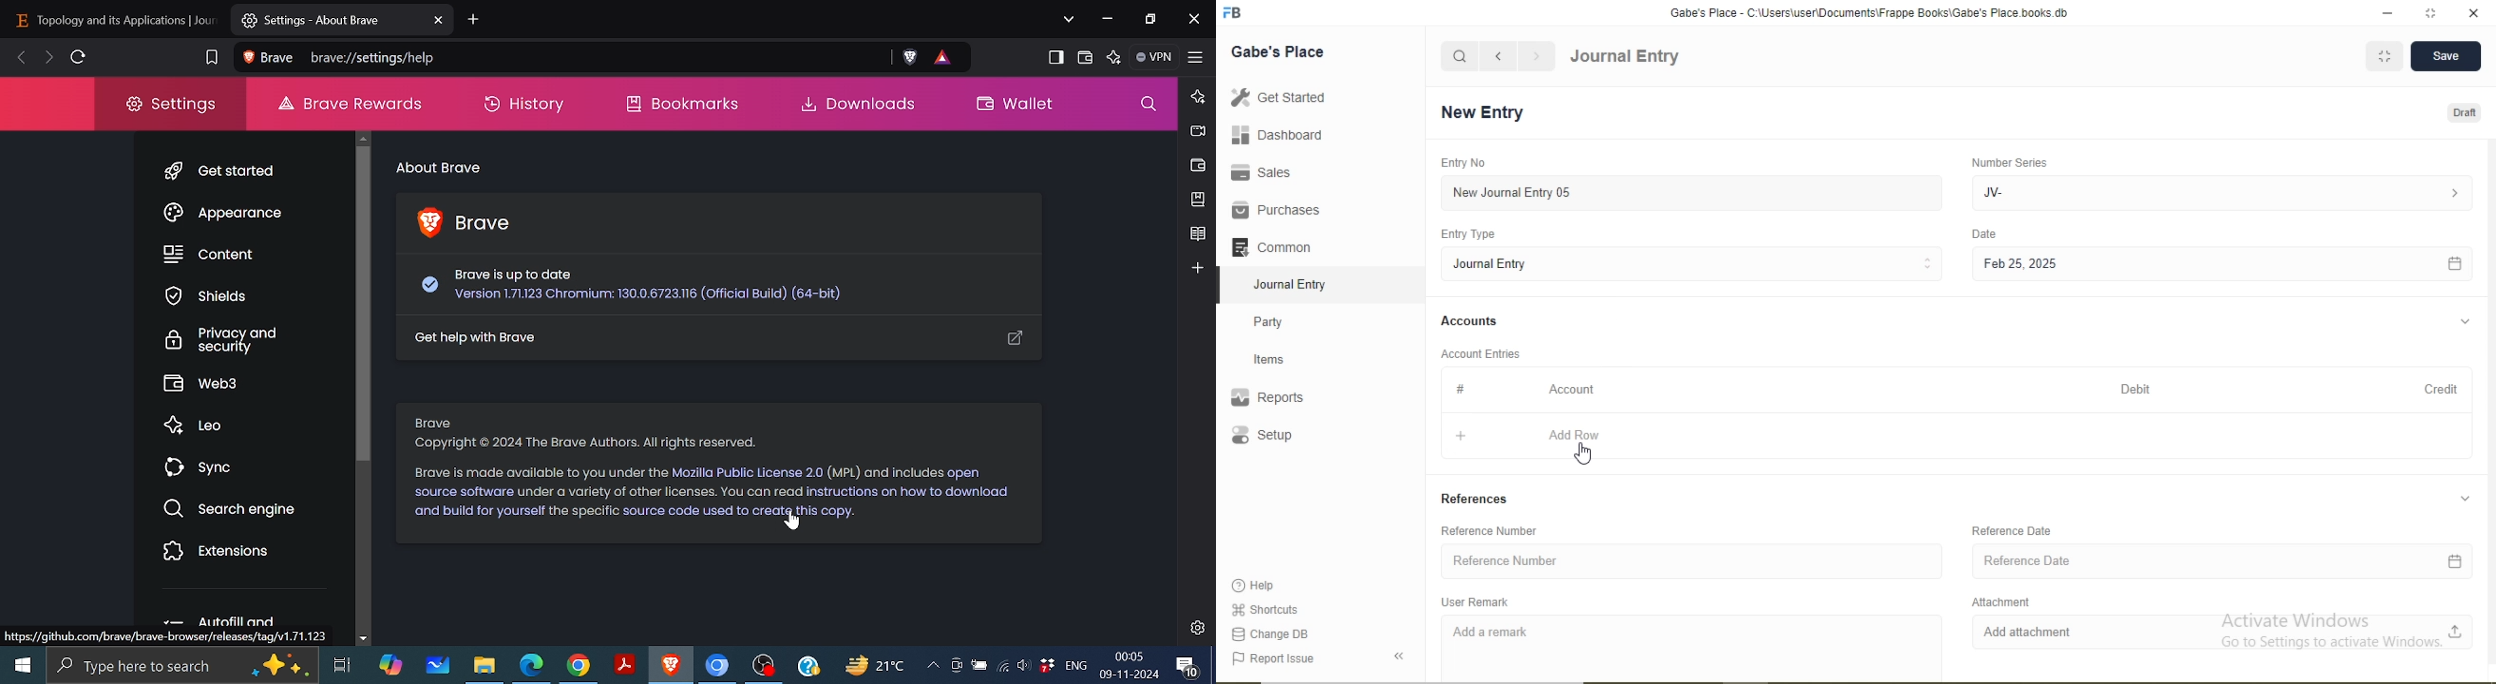 The width and height of the screenshot is (2520, 700). What do you see at coordinates (1294, 659) in the screenshot?
I see `‘Report Issue` at bounding box center [1294, 659].